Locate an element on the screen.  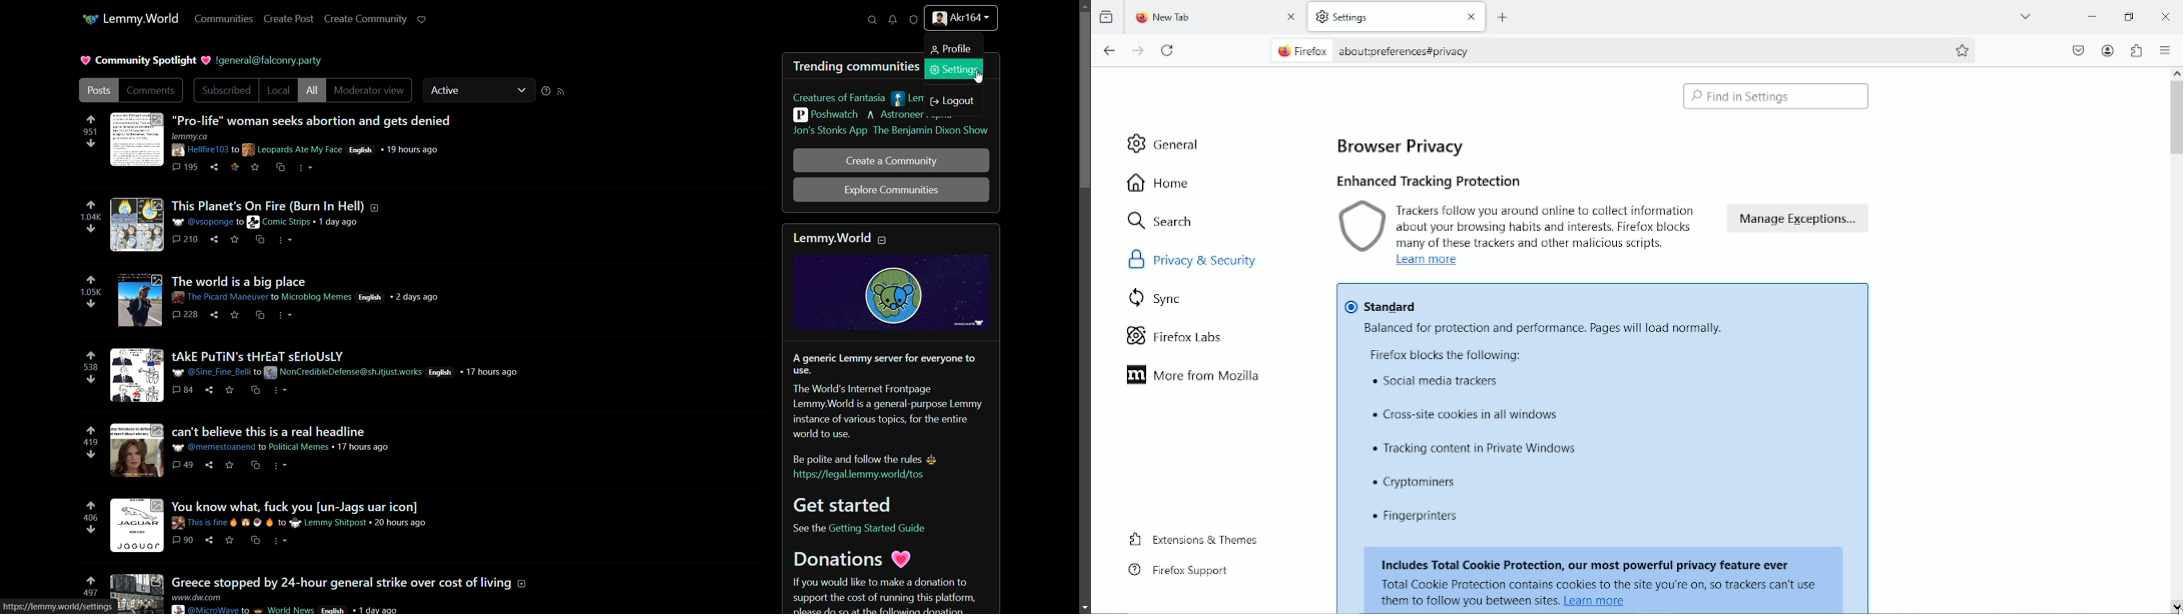
Heart logo is located at coordinates (84, 60).